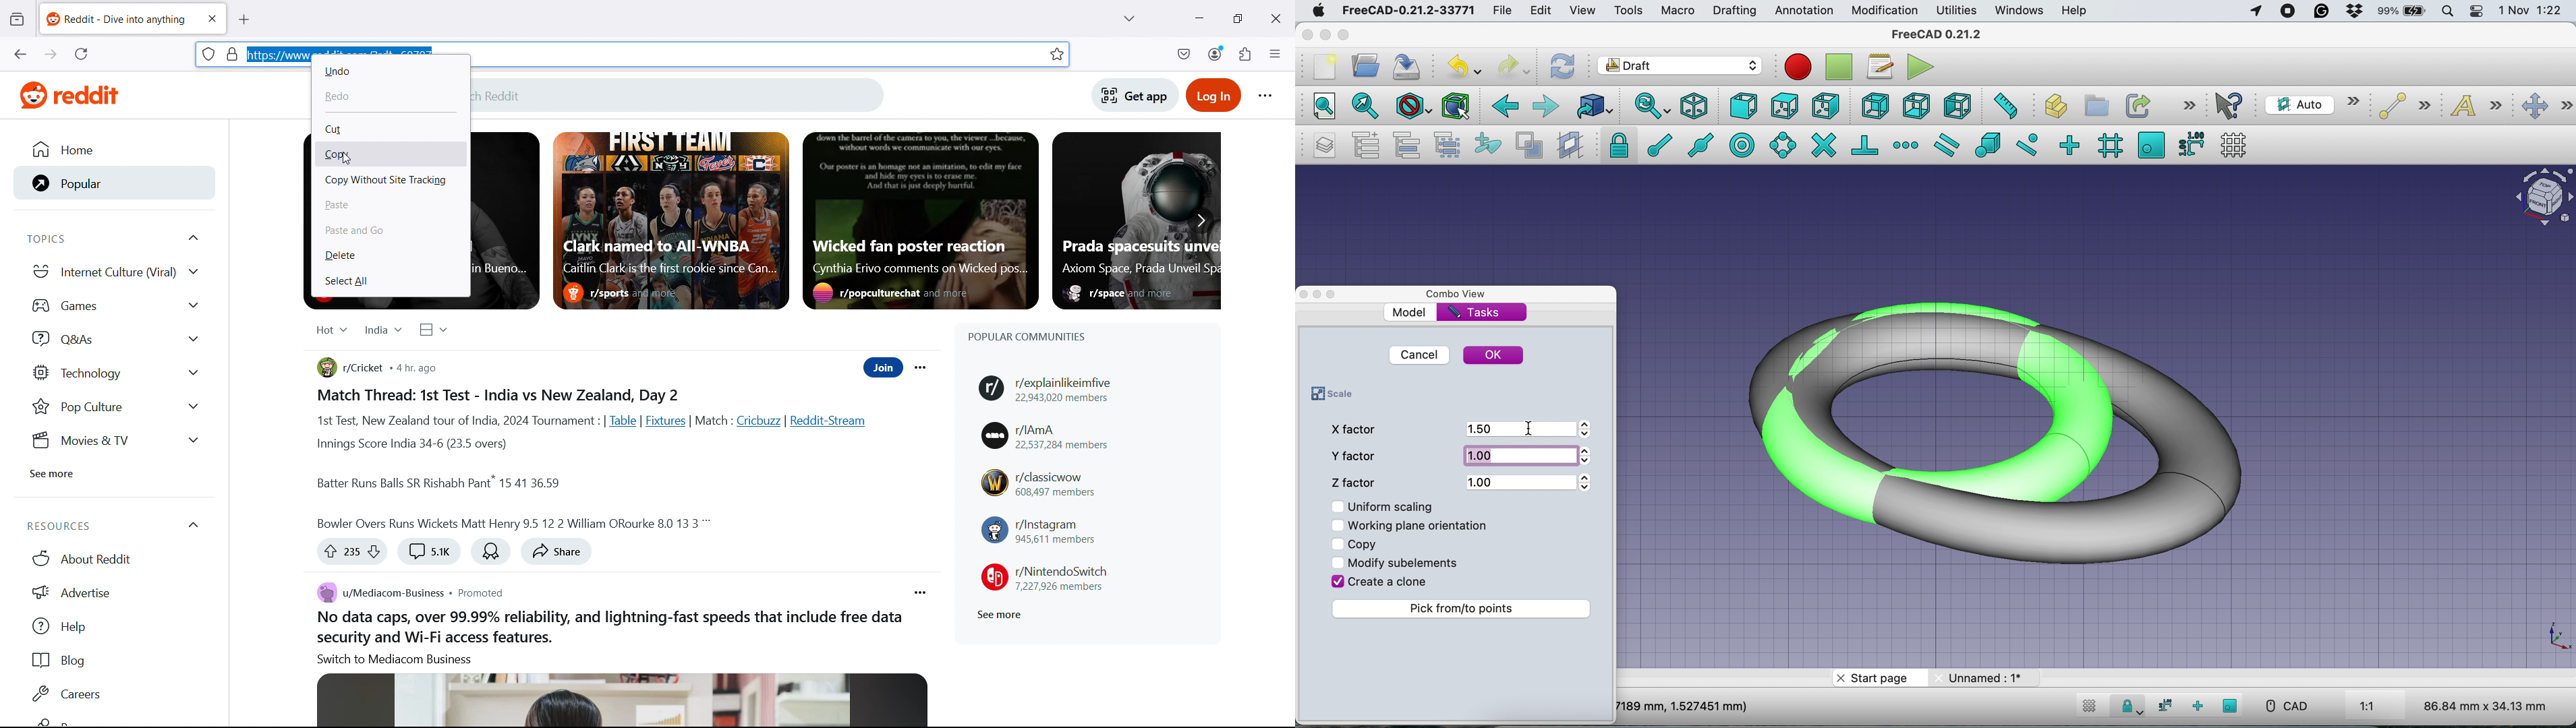 The image size is (2576, 728). I want to click on Scale, so click(2557, 637).